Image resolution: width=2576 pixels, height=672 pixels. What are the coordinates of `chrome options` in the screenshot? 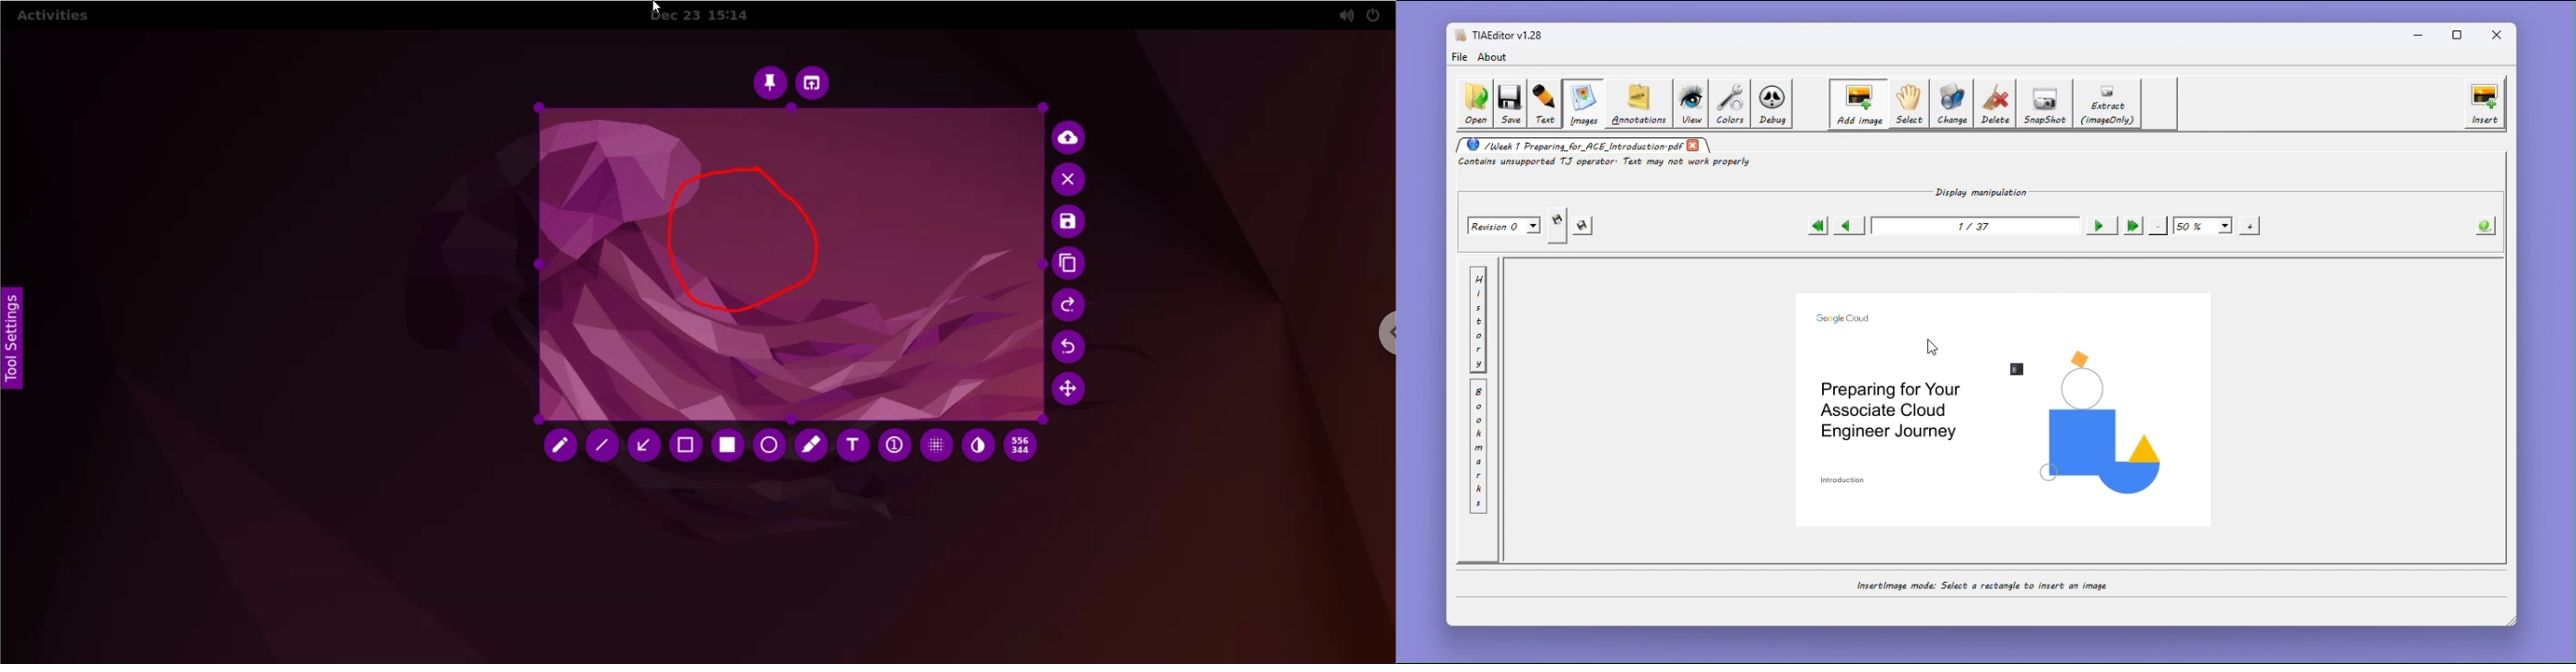 It's located at (1377, 331).